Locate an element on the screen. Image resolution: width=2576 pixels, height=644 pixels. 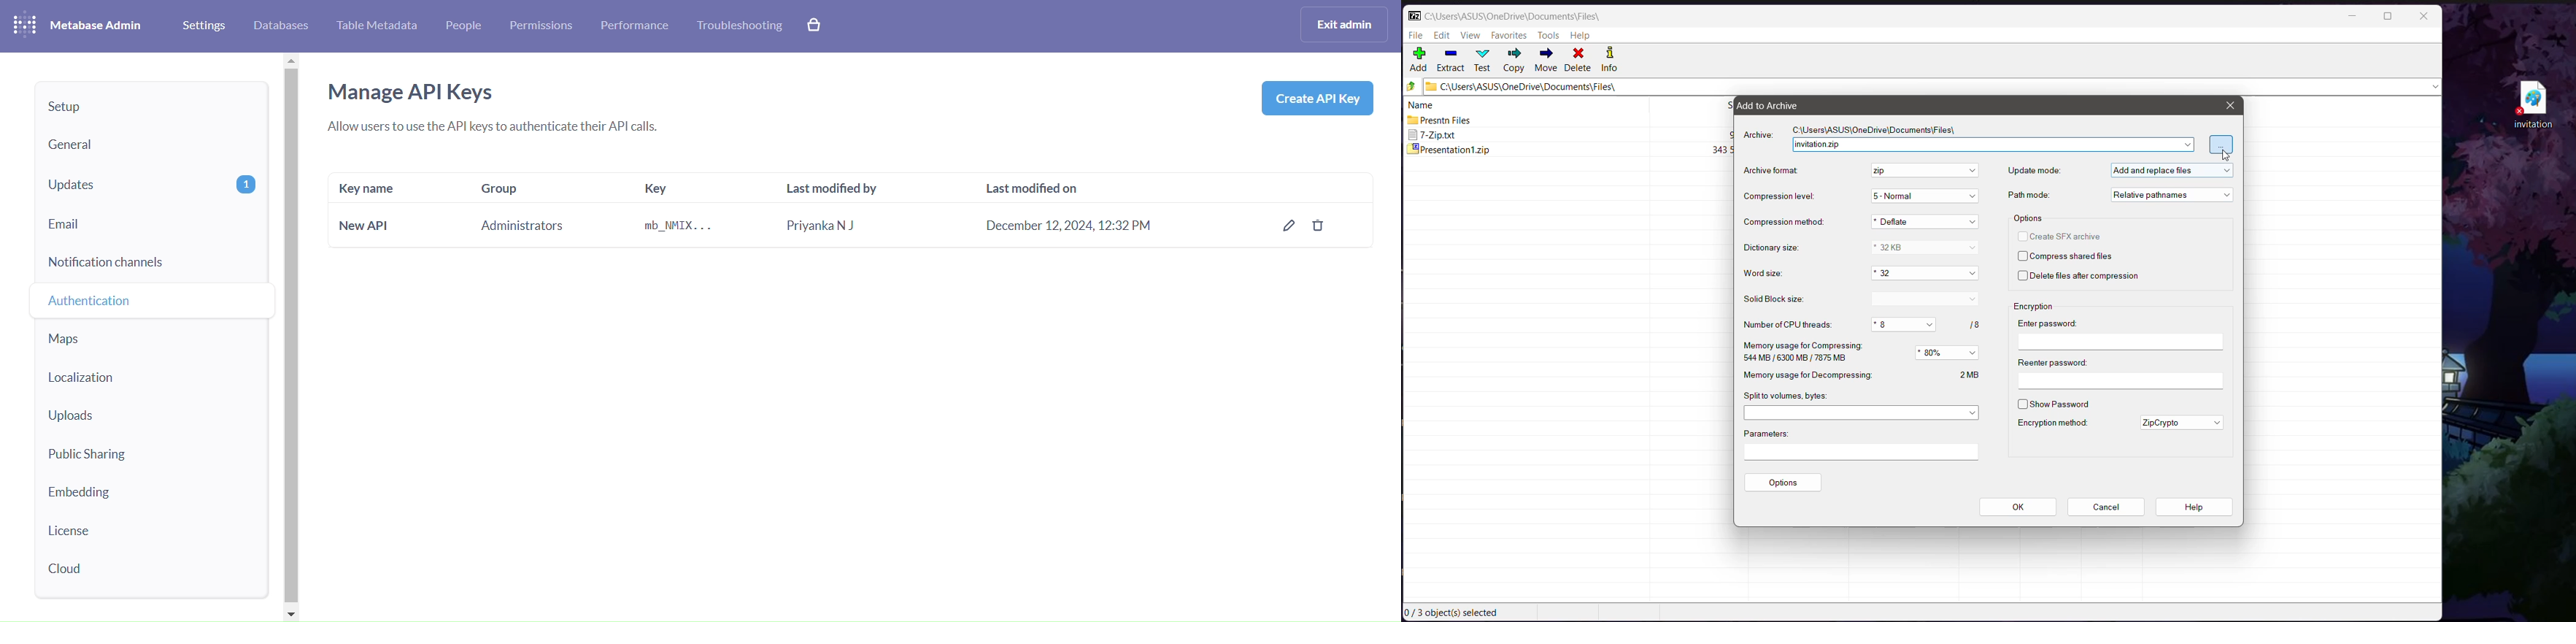
license is located at coordinates (150, 530).